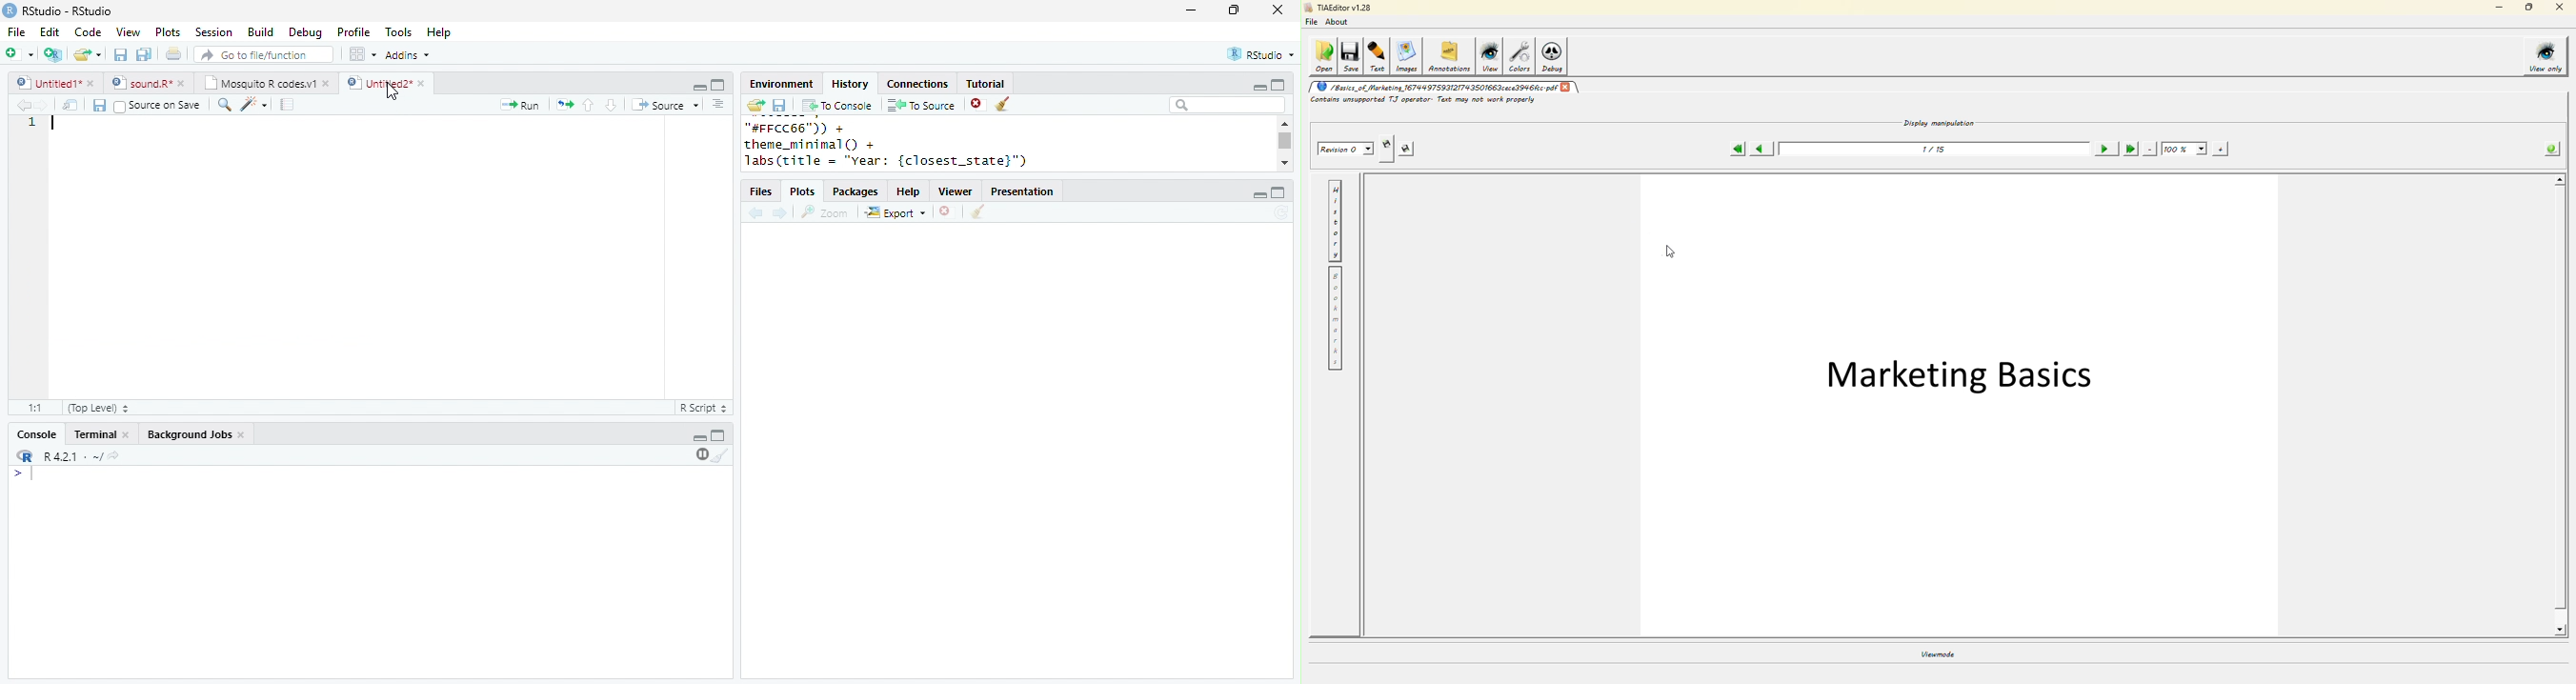 Image resolution: width=2576 pixels, height=700 pixels. I want to click on sound.R, so click(142, 83).